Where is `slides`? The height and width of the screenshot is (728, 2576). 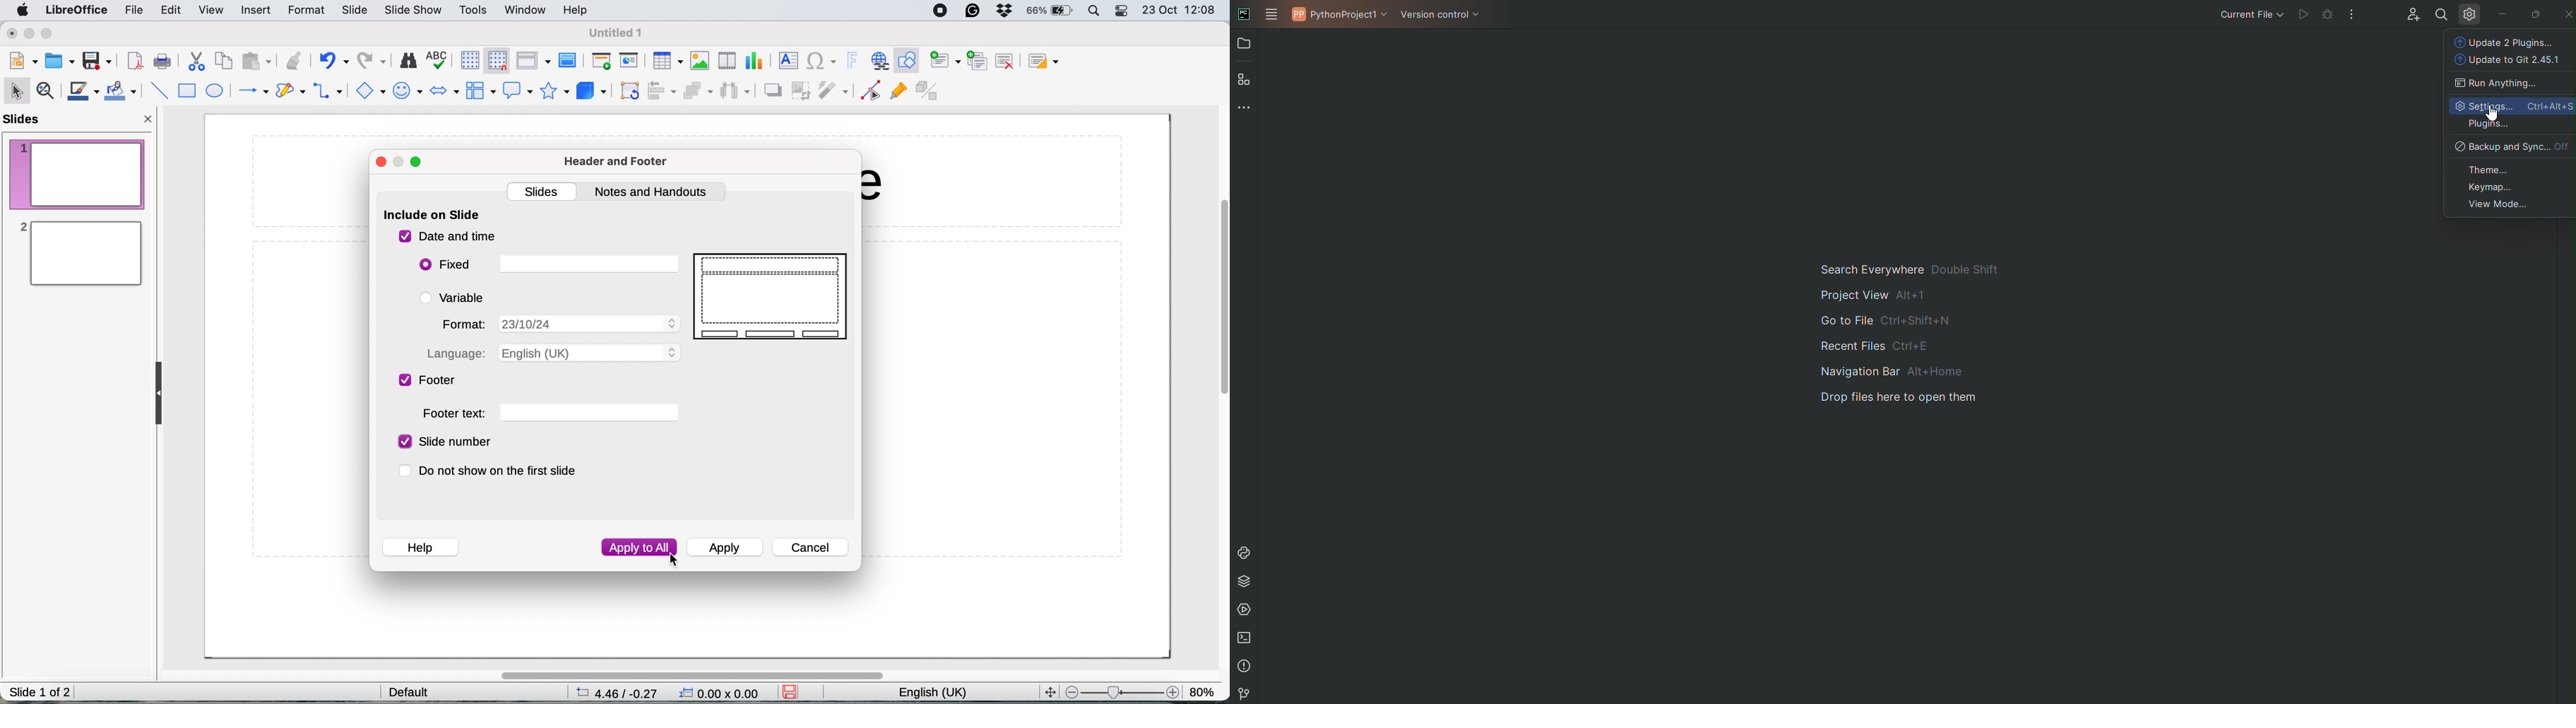
slides is located at coordinates (544, 191).